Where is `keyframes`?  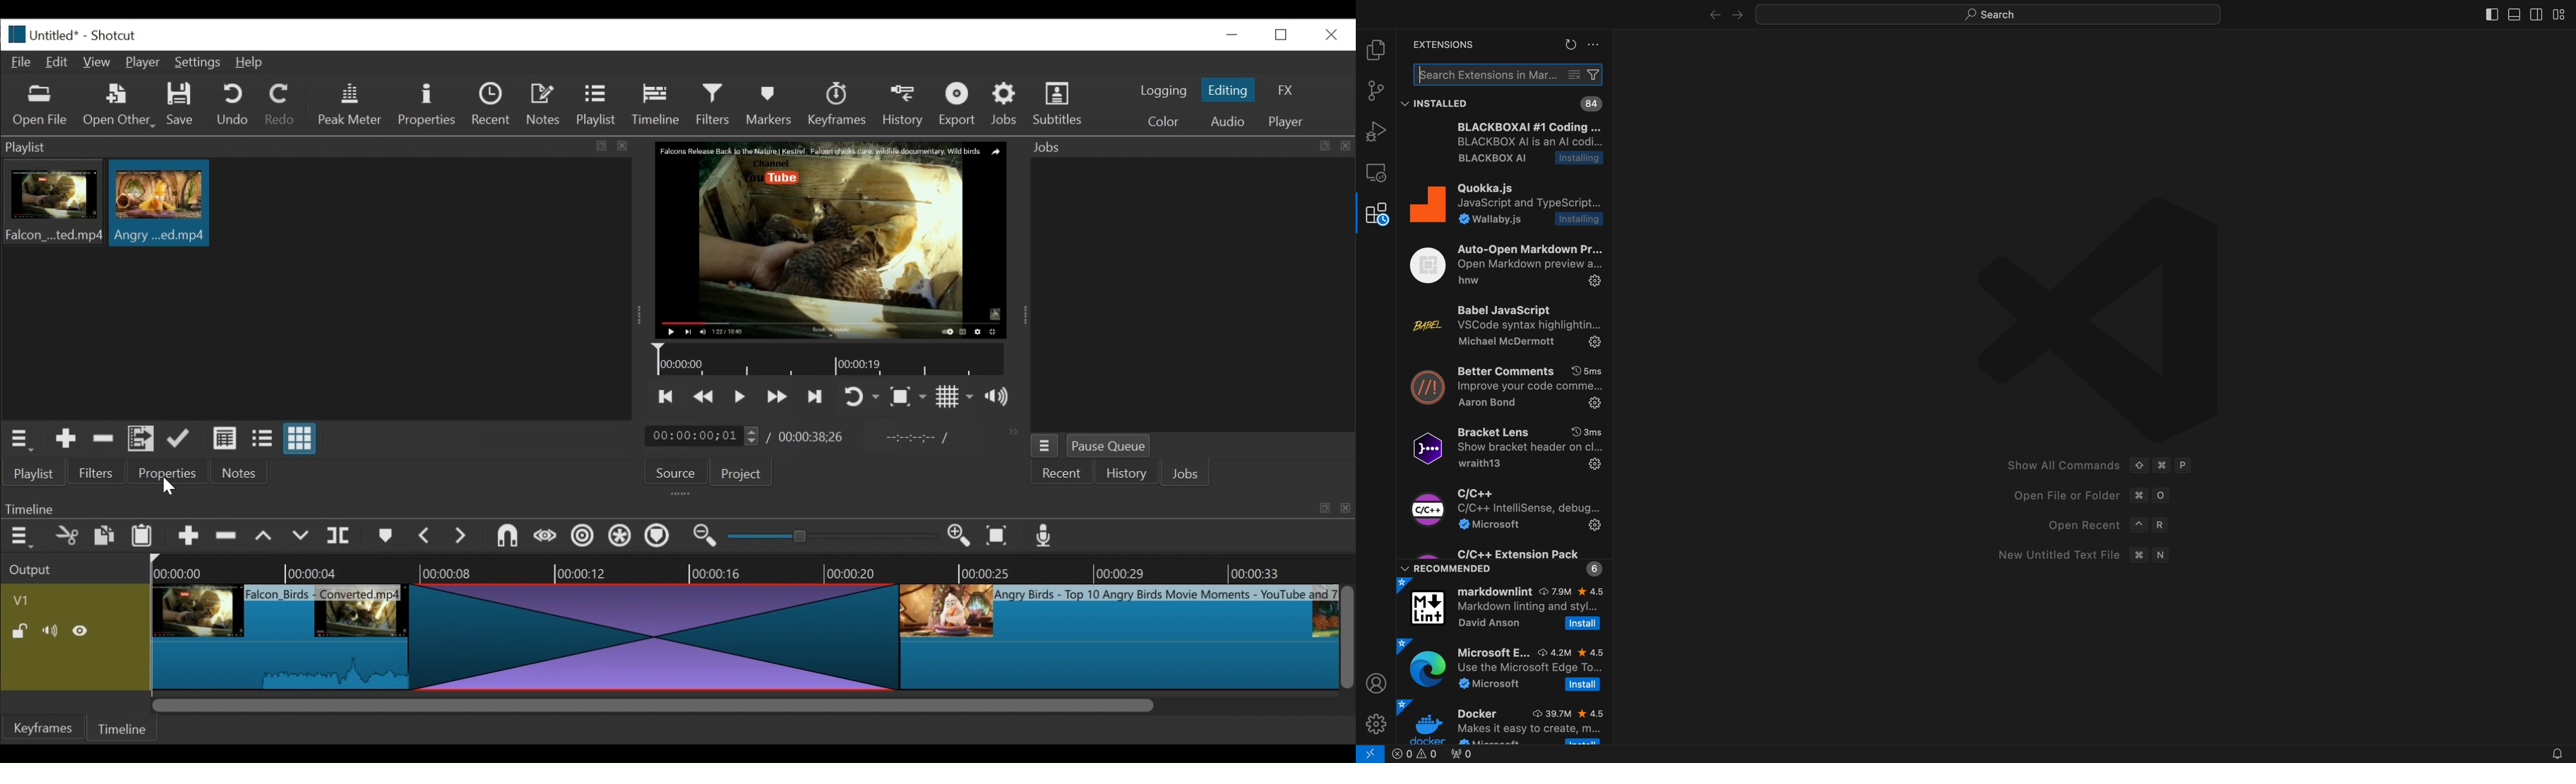 keyframes is located at coordinates (838, 106).